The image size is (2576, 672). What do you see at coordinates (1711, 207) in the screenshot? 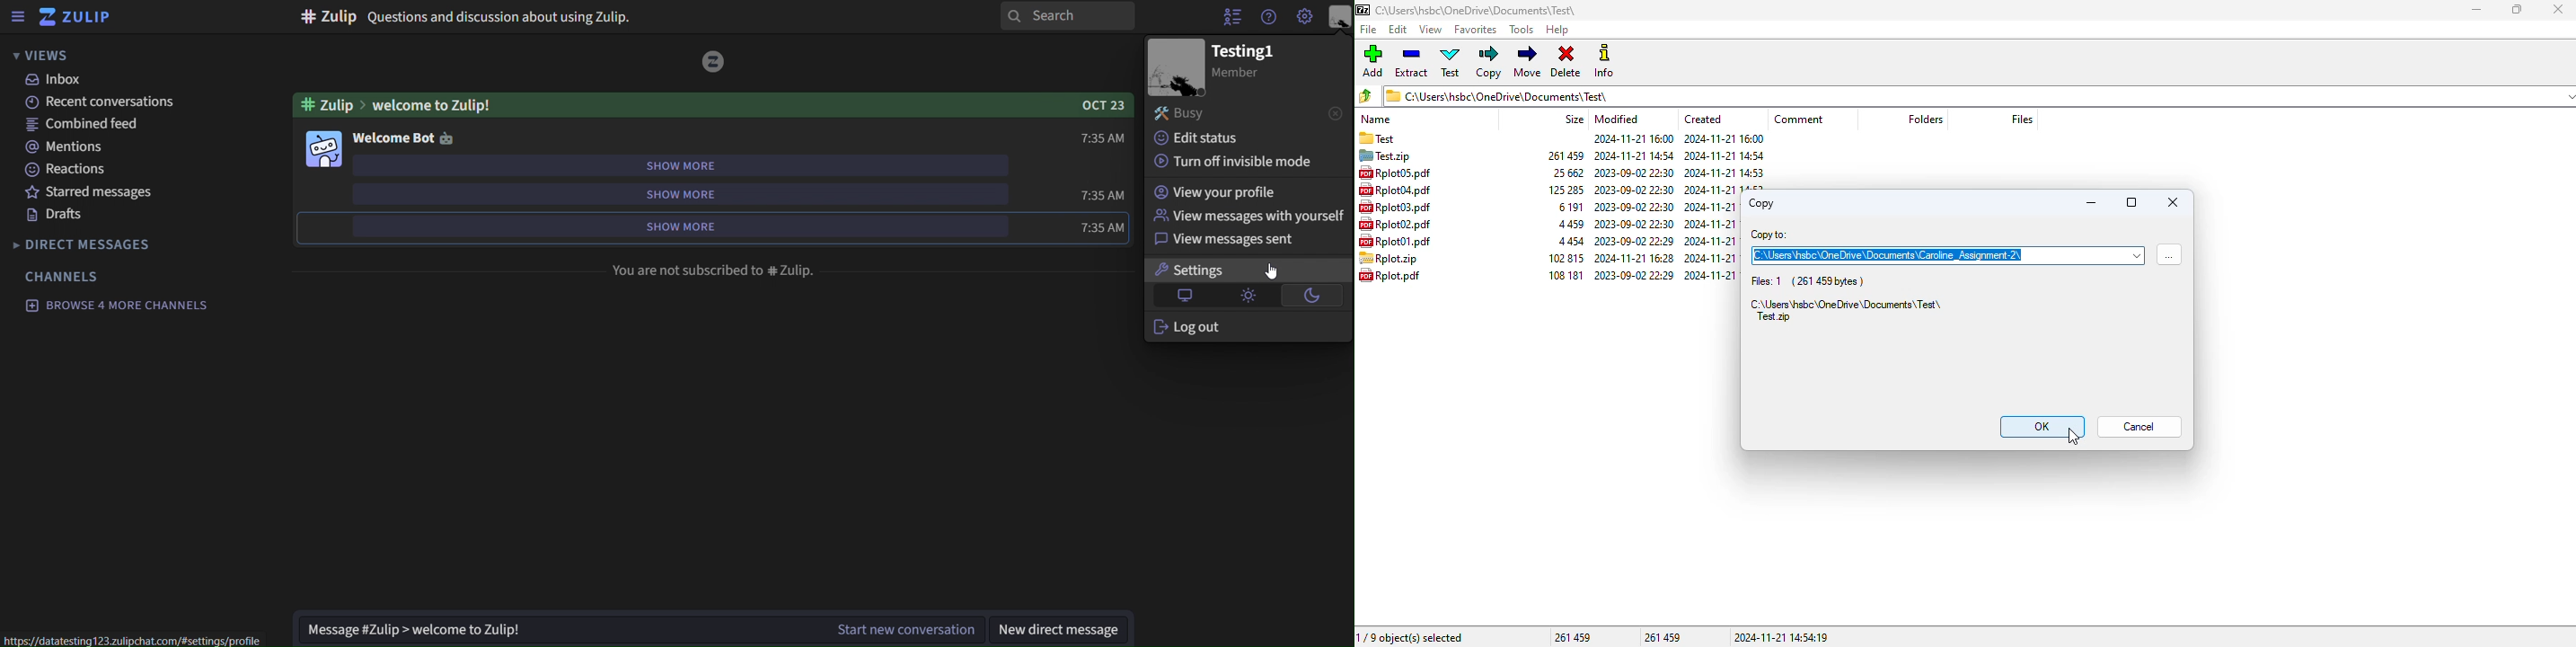
I see `created date & time` at bounding box center [1711, 207].